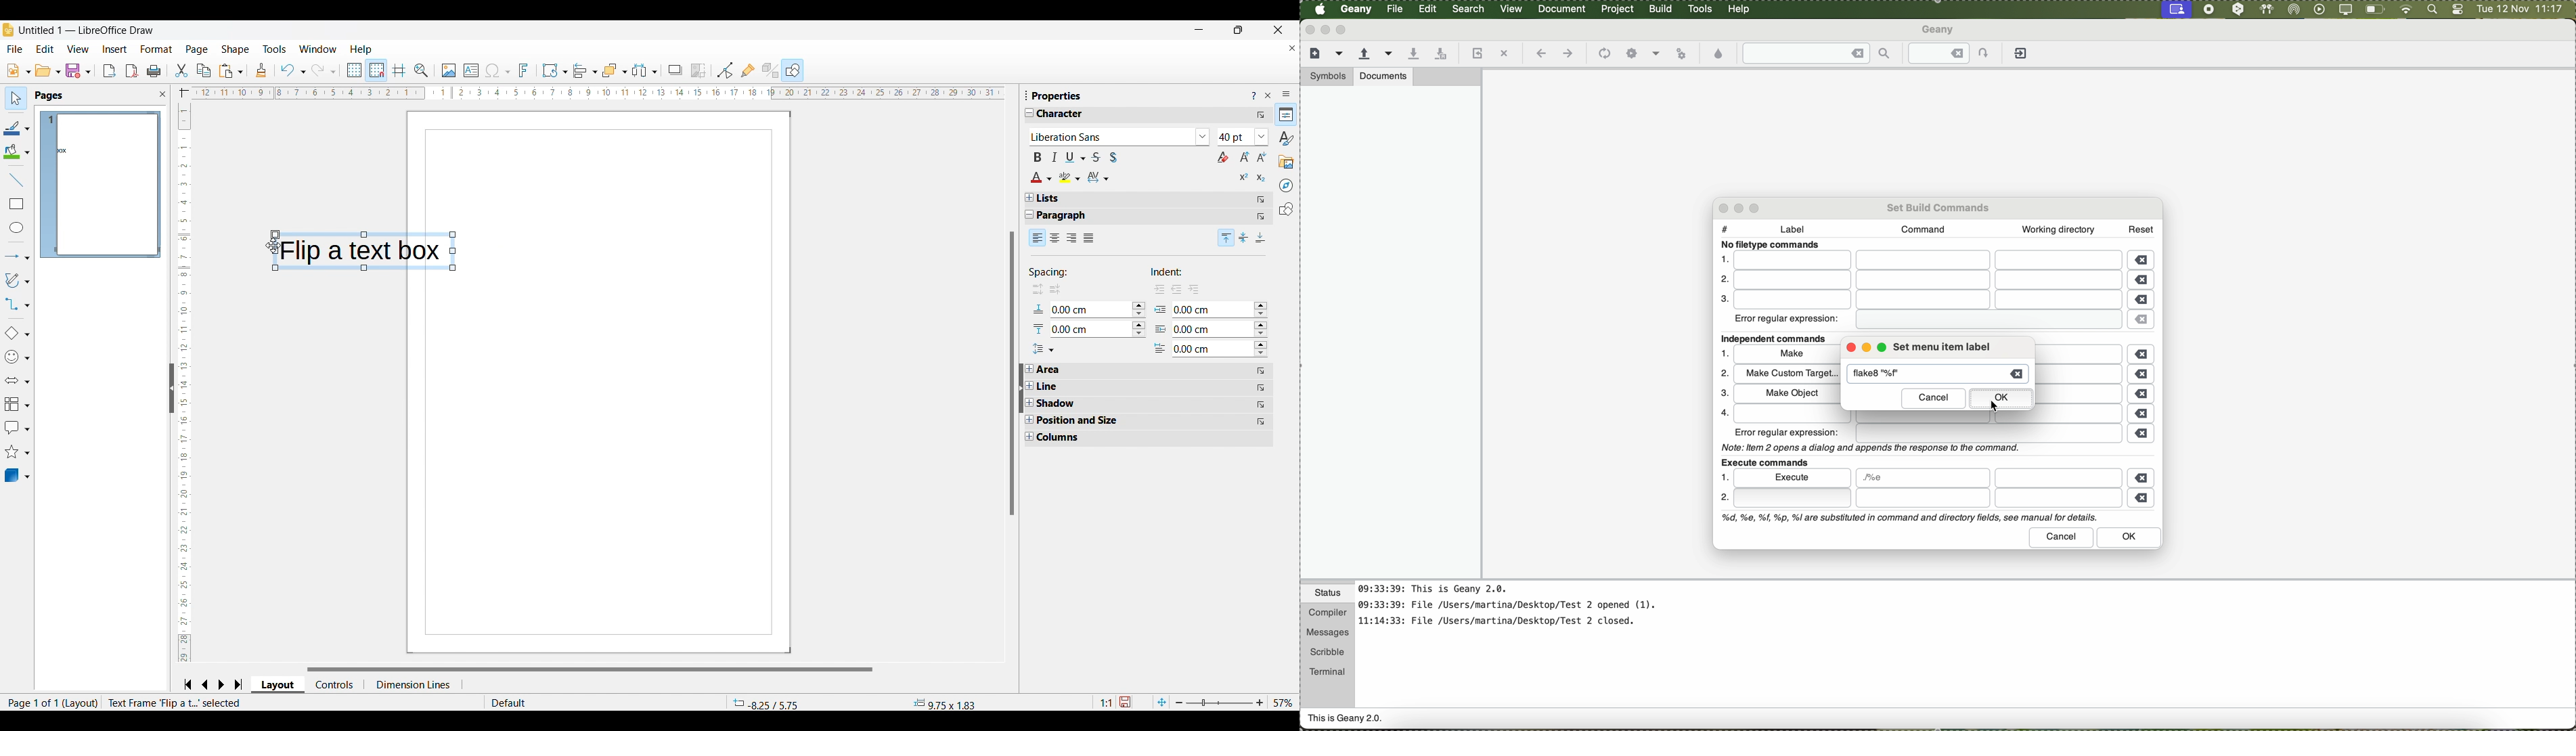  Describe the element at coordinates (369, 251) in the screenshot. I see `Flip a text box` at that location.